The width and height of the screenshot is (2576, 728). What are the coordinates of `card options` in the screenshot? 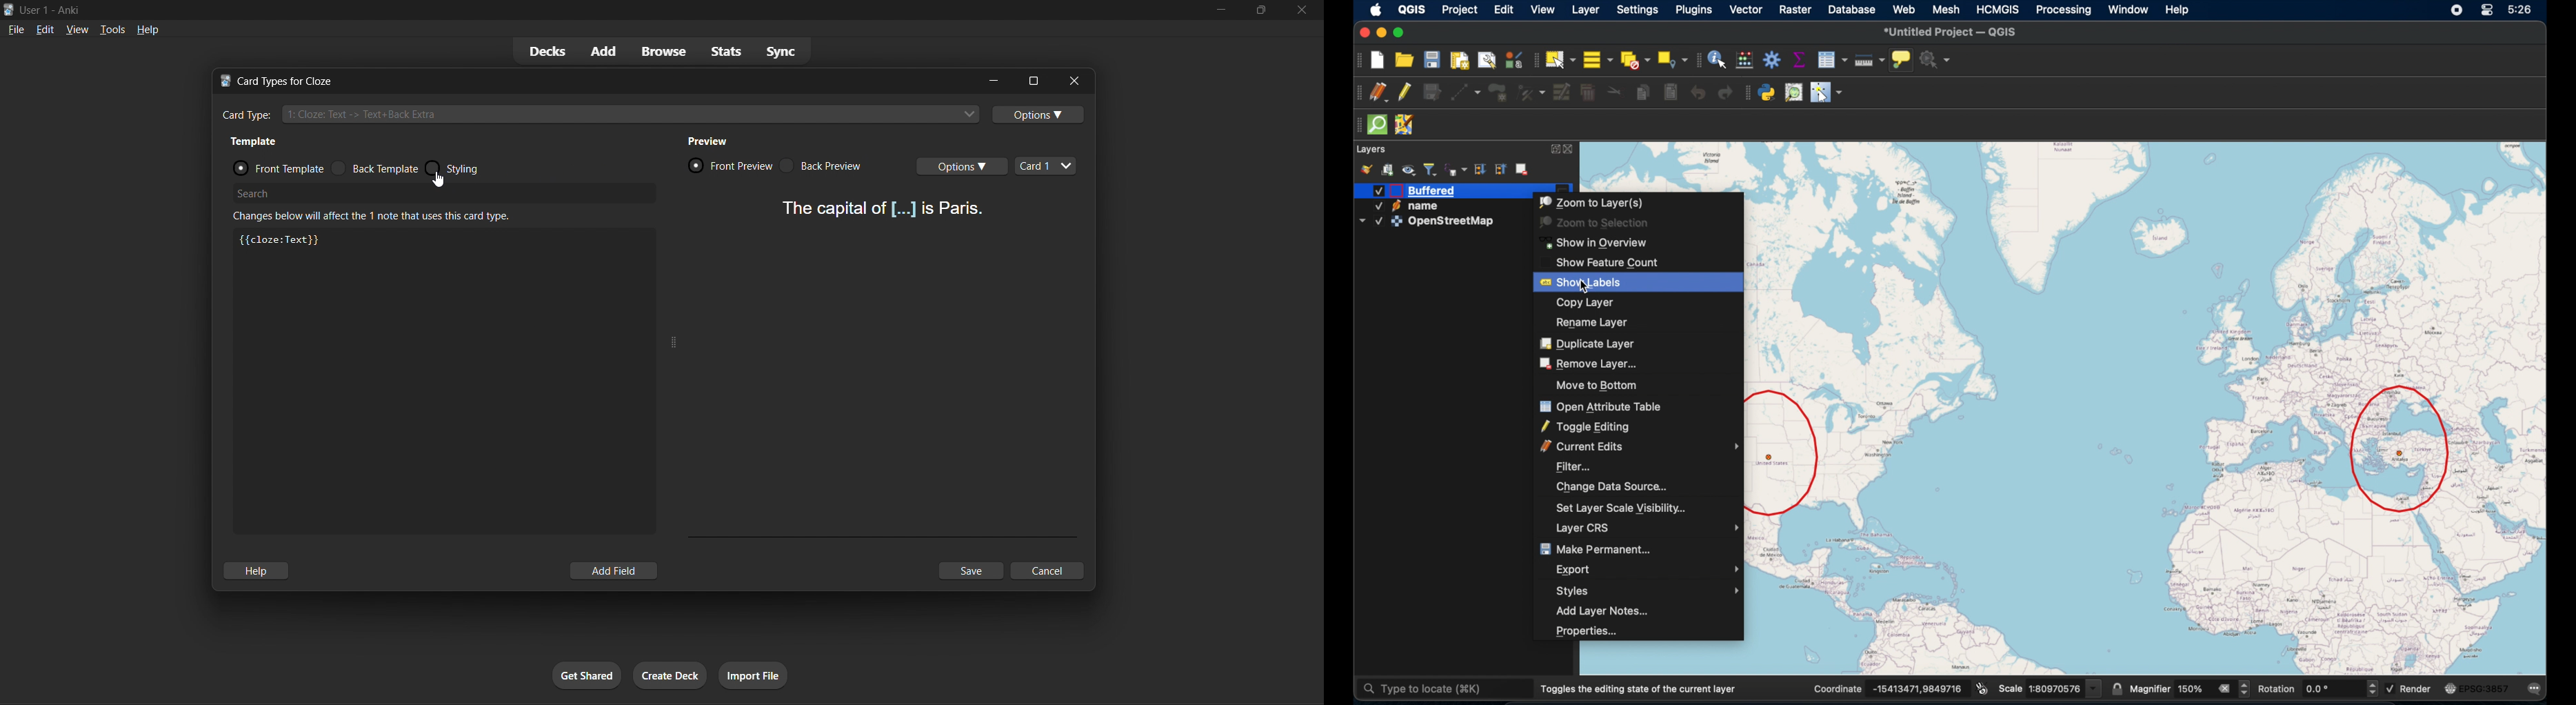 It's located at (965, 169).